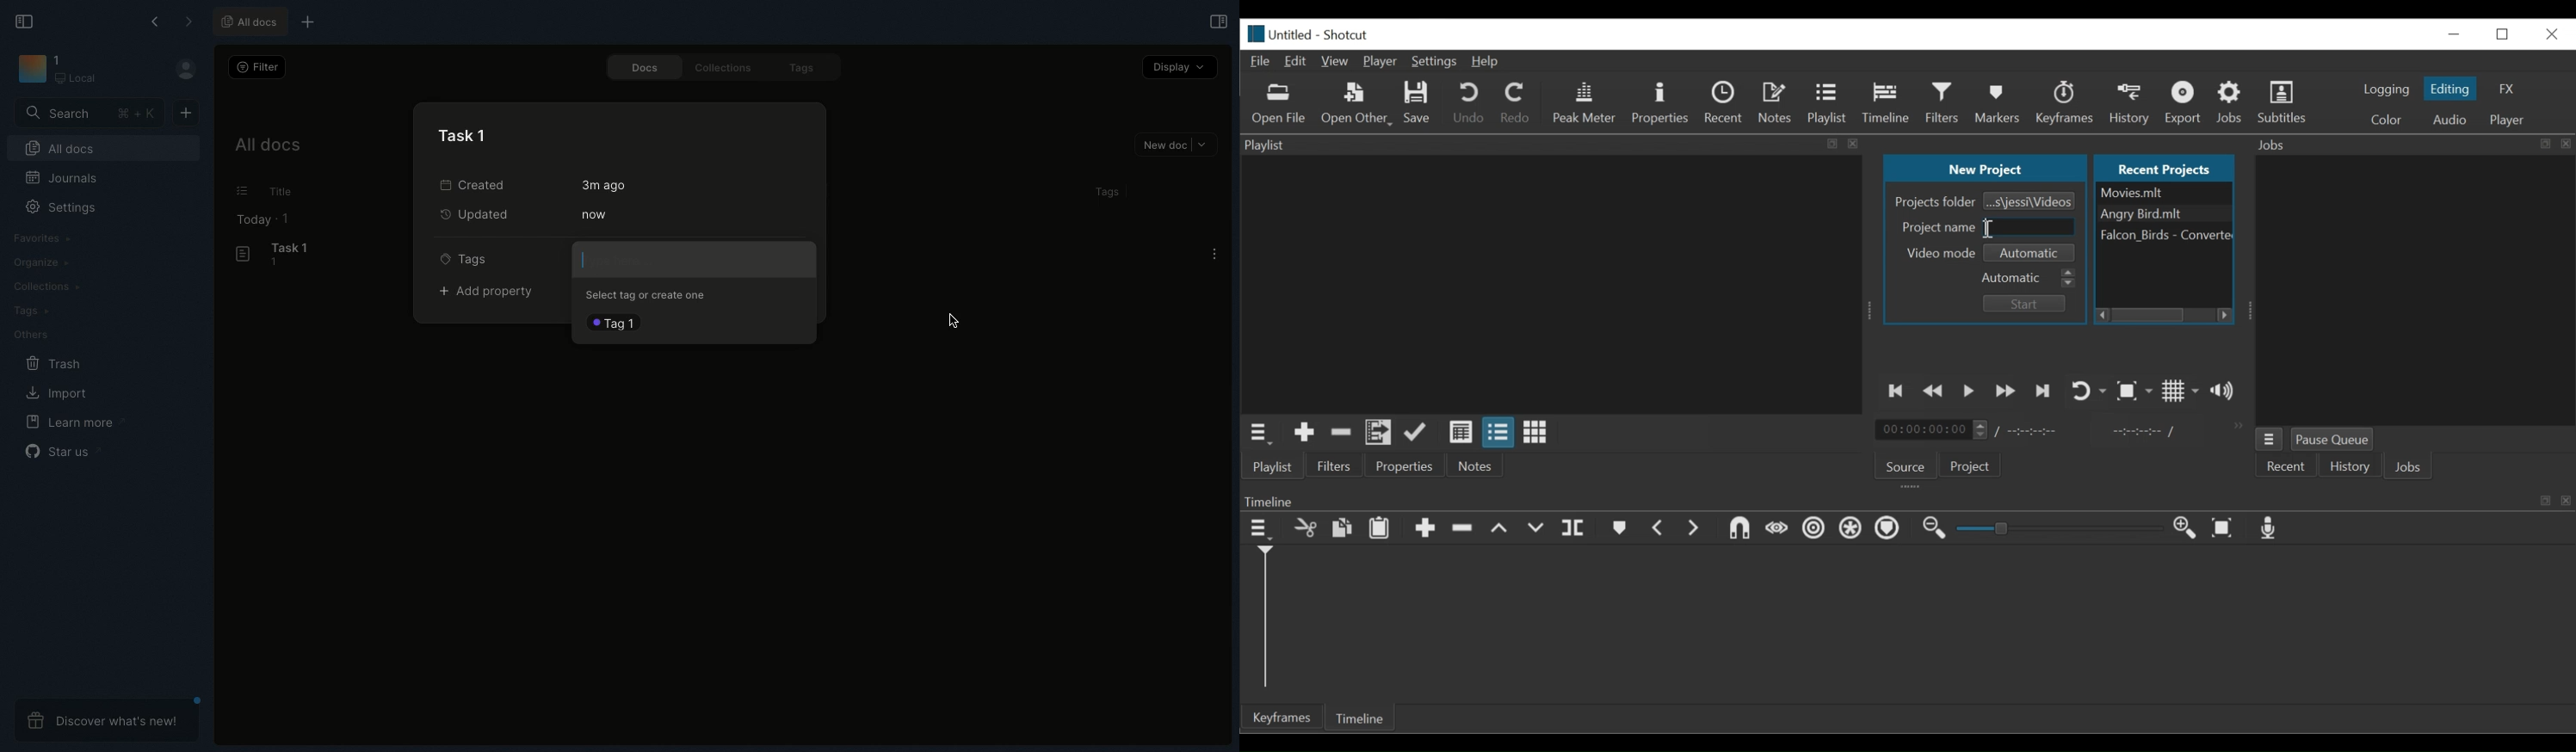 The width and height of the screenshot is (2576, 756). Describe the element at coordinates (1725, 100) in the screenshot. I see `Recent` at that location.